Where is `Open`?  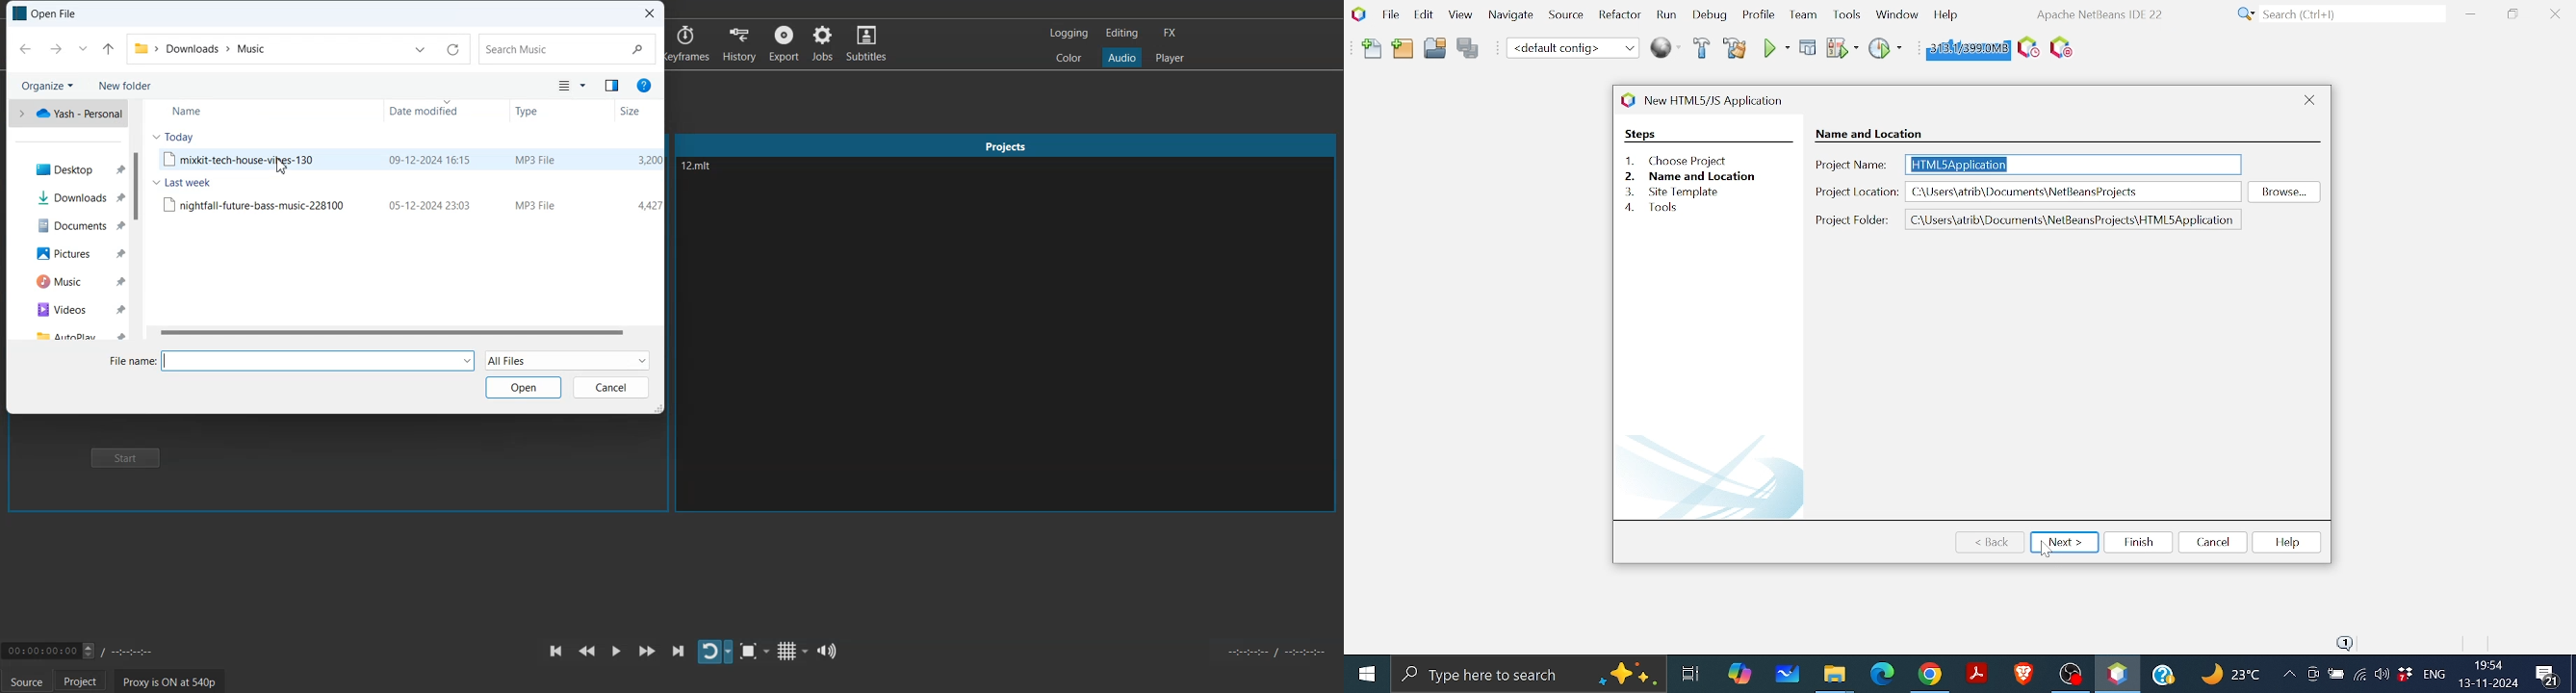
Open is located at coordinates (523, 387).